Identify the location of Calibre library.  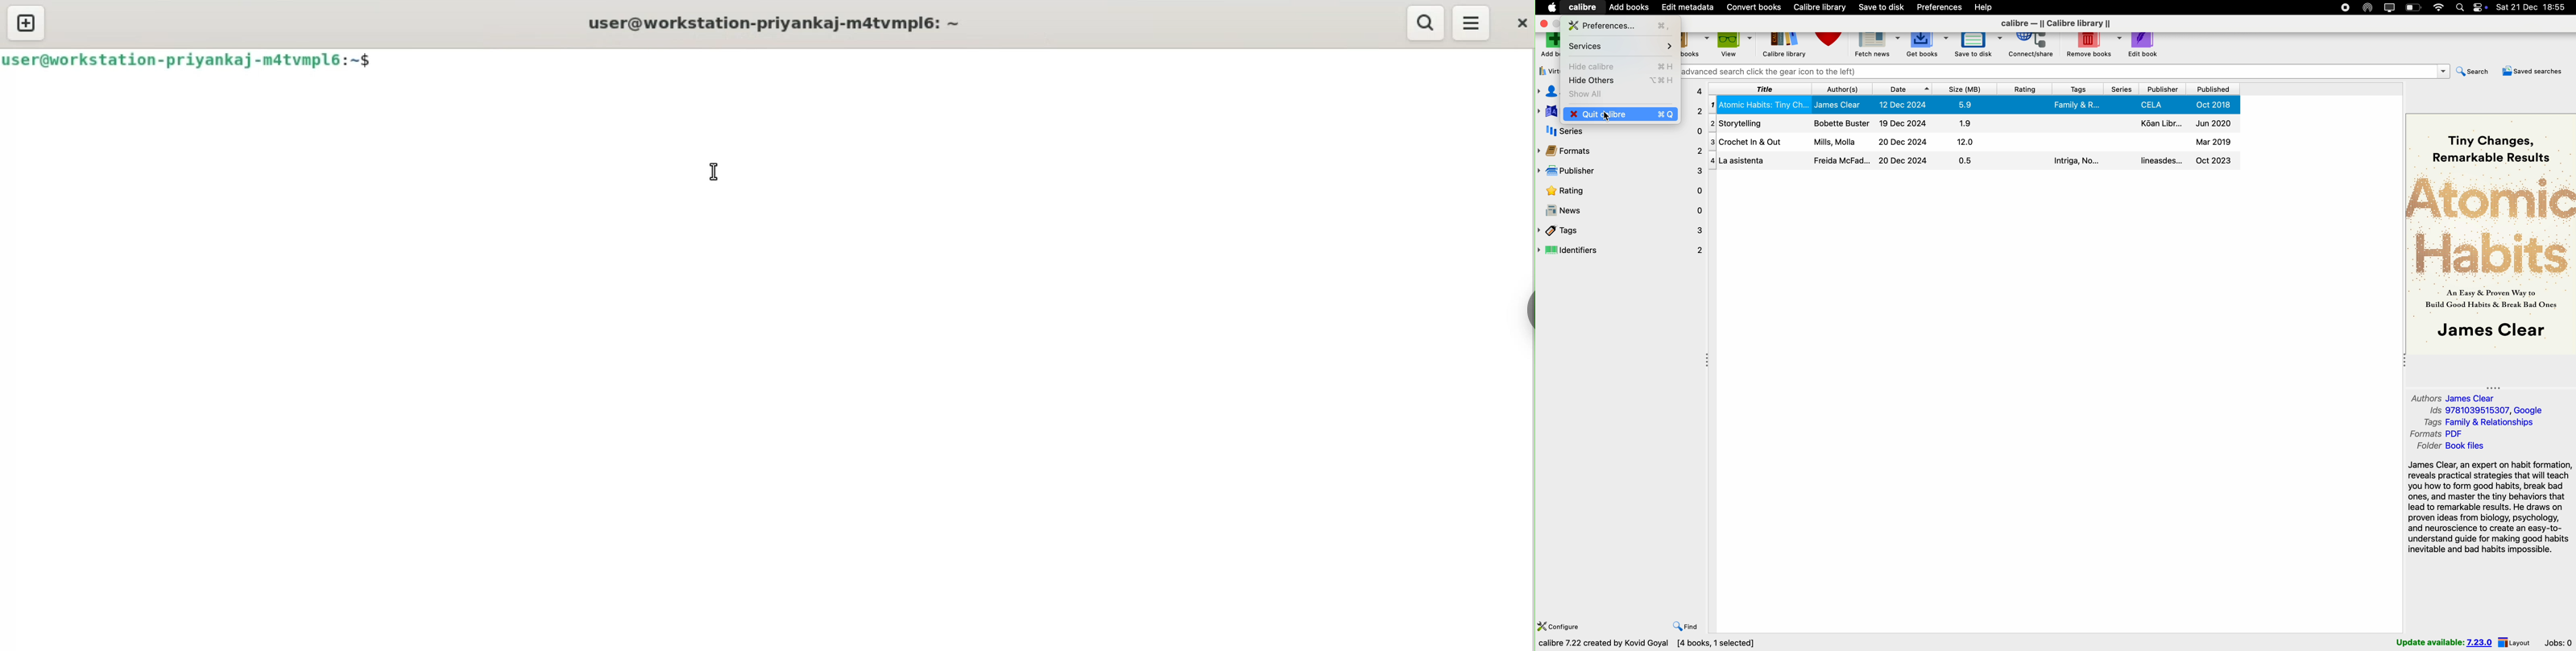
(1785, 47).